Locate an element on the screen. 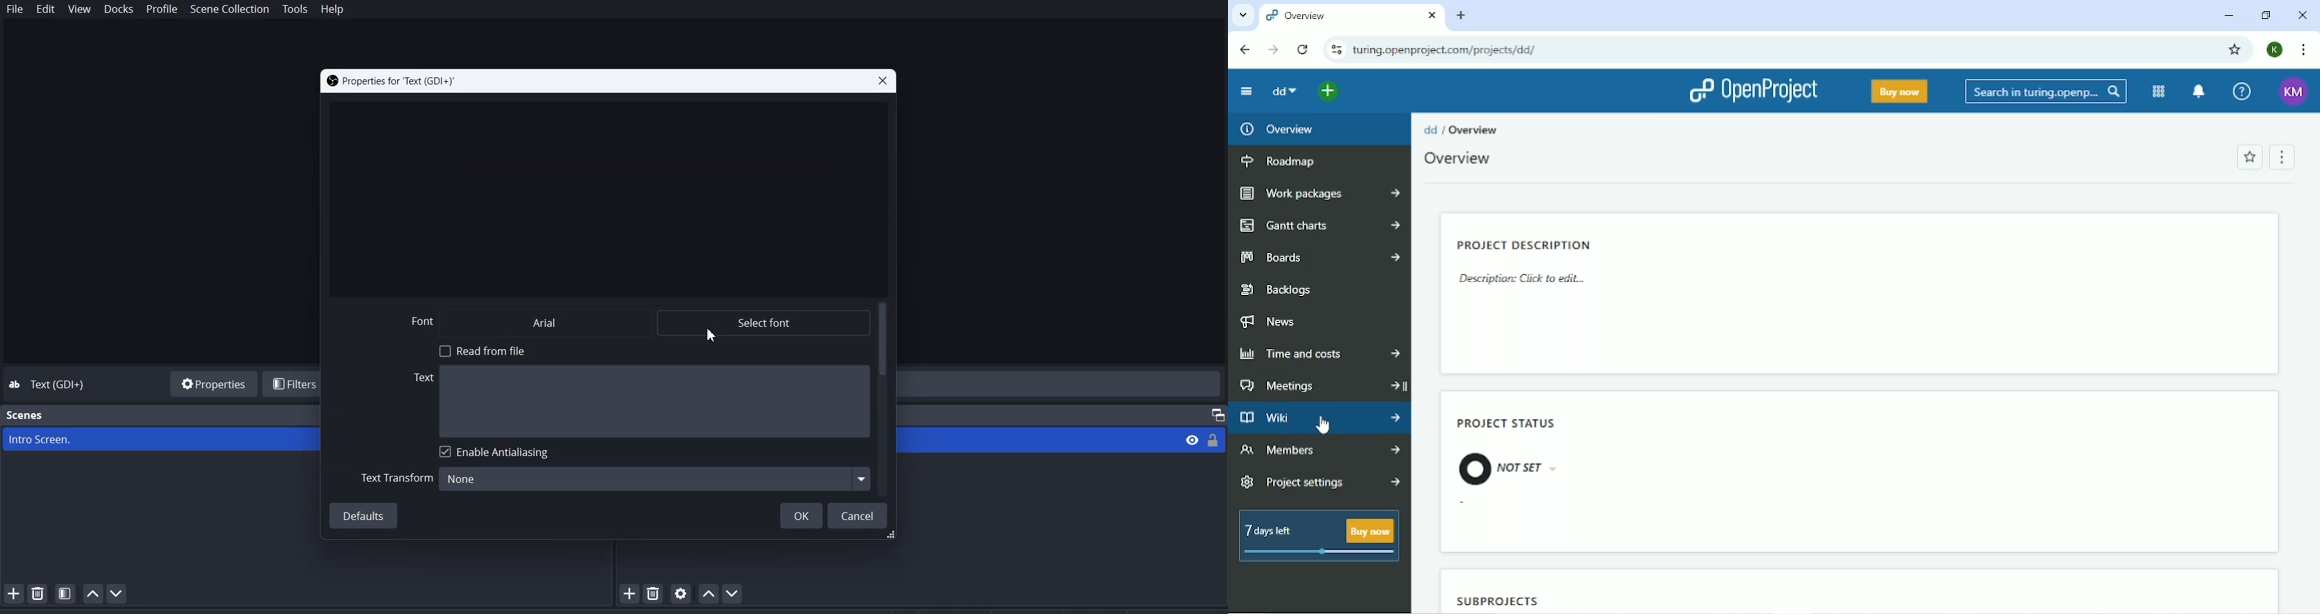 The image size is (2324, 616). Open Scene Filter is located at coordinates (65, 592).